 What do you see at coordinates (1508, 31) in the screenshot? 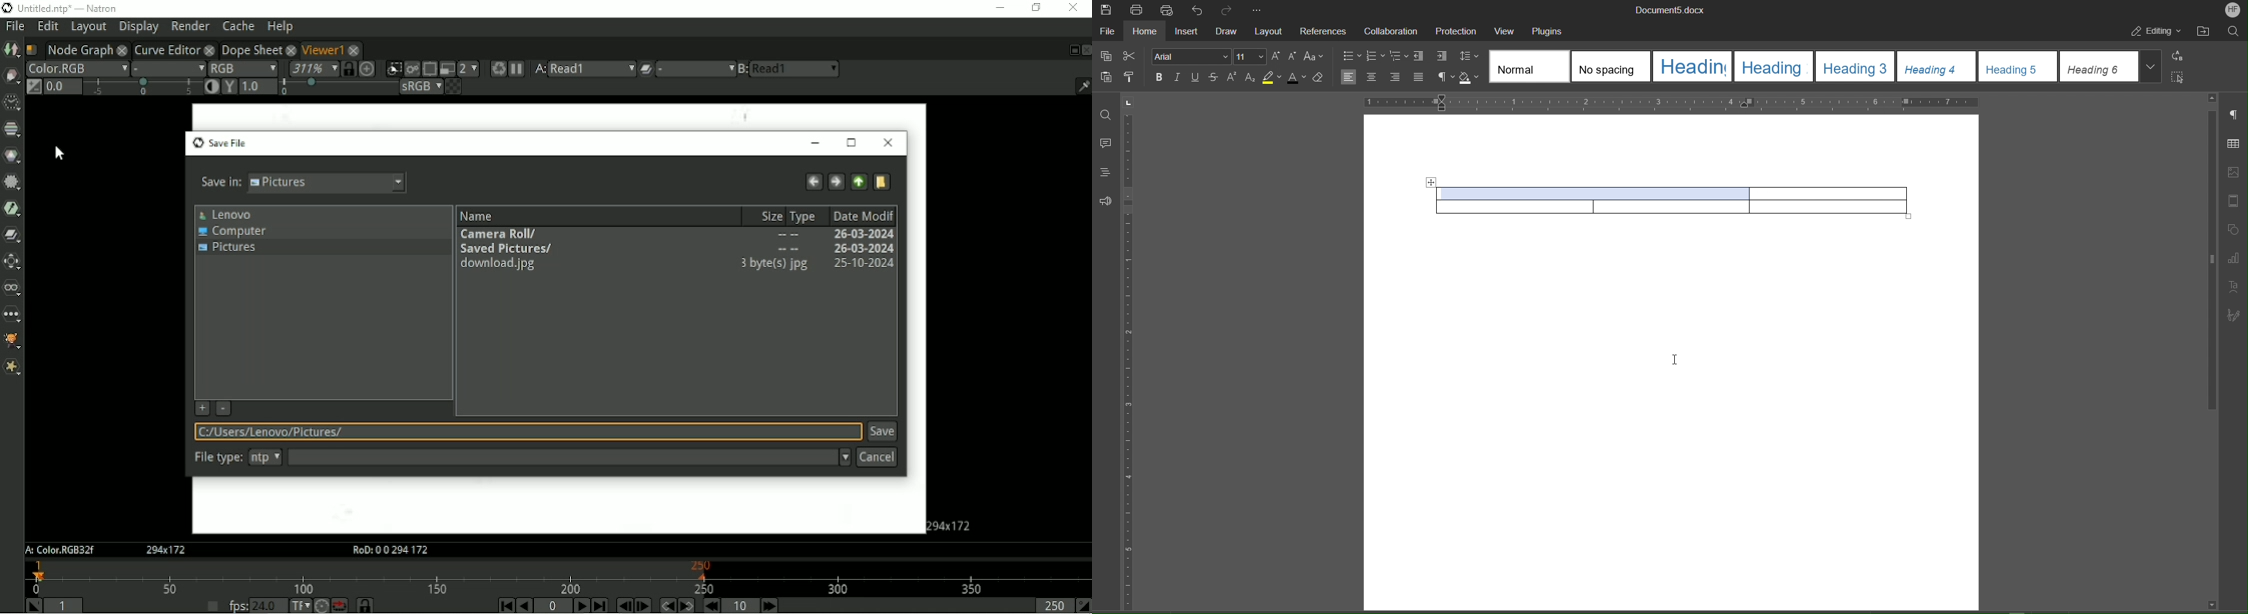
I see `View` at bounding box center [1508, 31].